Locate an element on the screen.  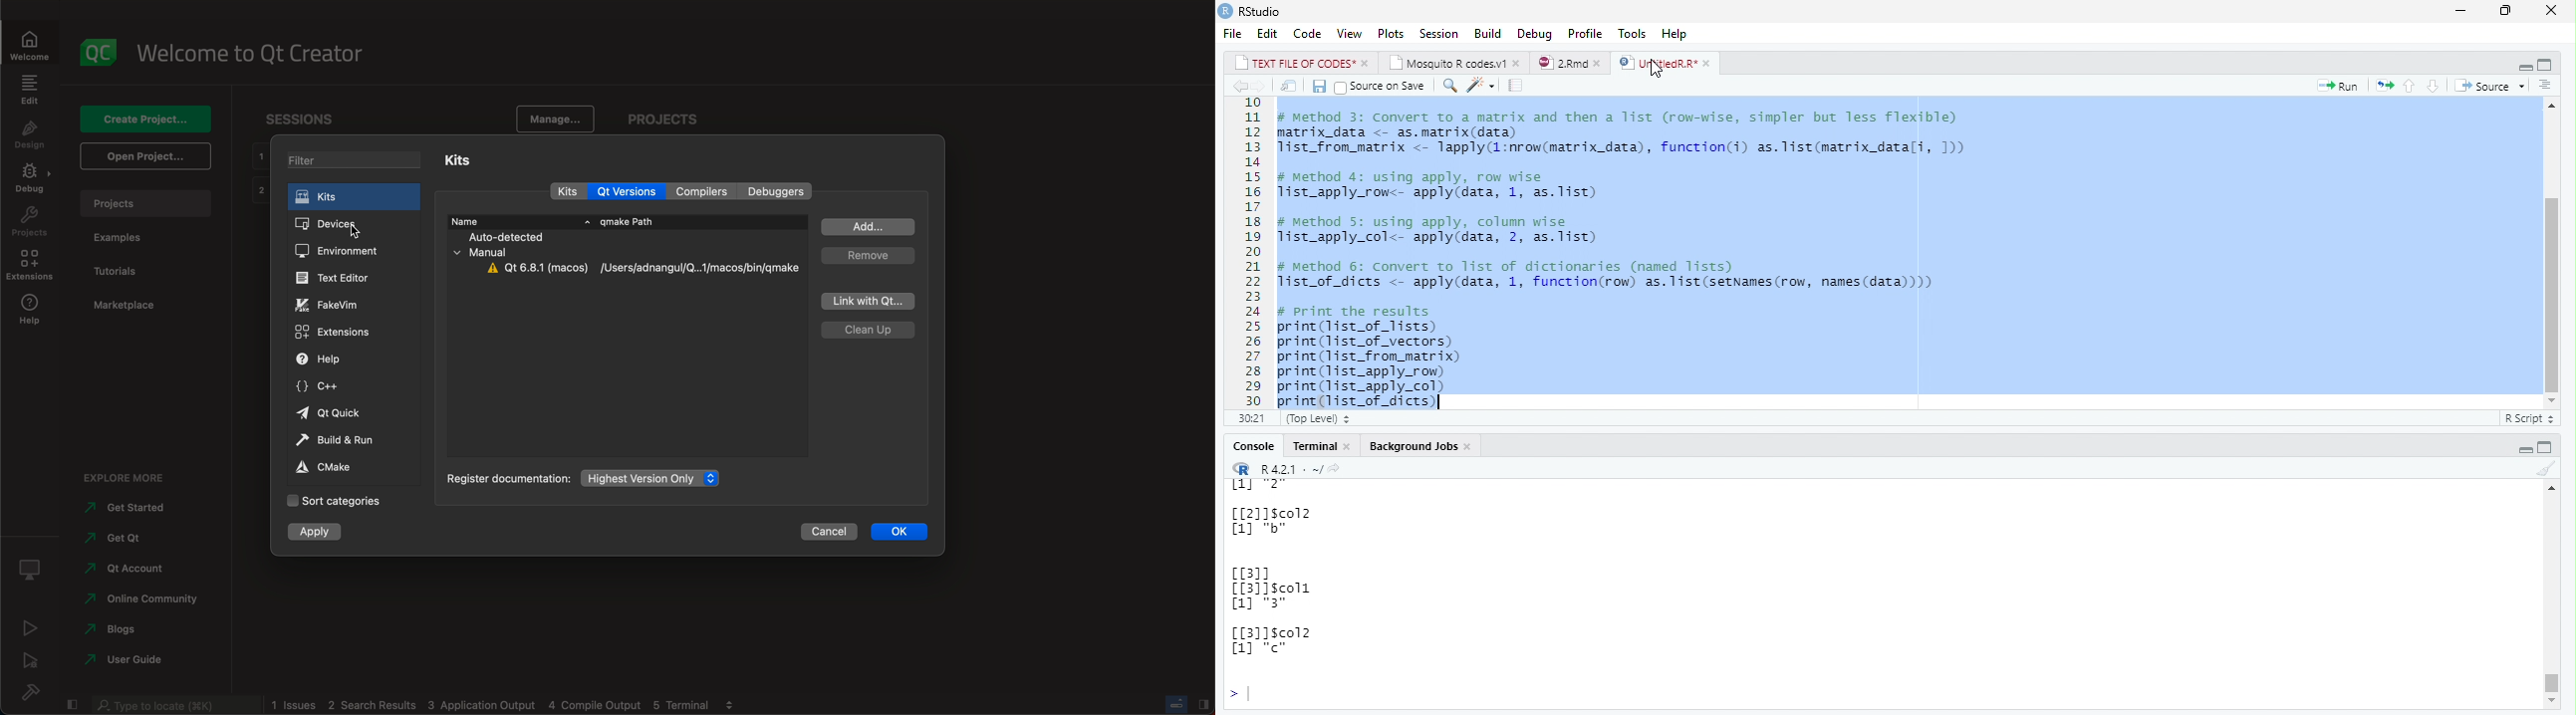
manual is located at coordinates (481, 252).